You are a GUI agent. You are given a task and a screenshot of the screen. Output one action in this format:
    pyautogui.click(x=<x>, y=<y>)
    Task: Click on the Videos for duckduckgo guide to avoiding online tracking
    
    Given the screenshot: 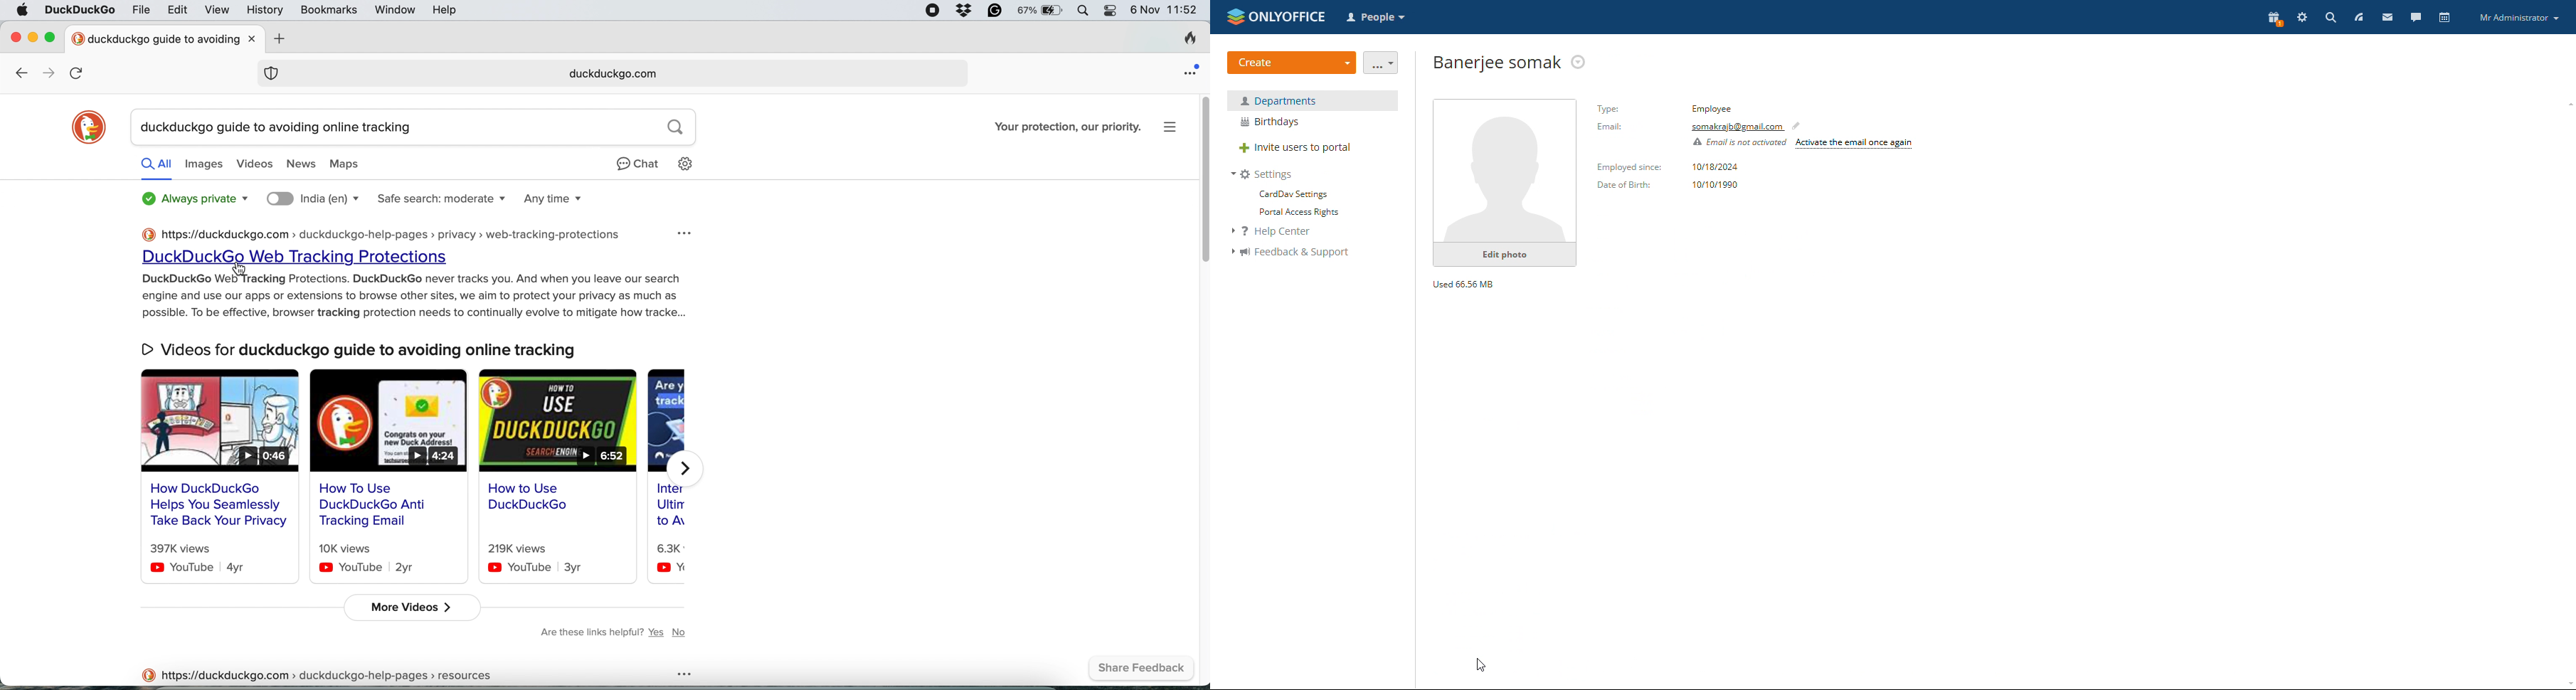 What is the action you would take?
    pyautogui.click(x=364, y=347)
    